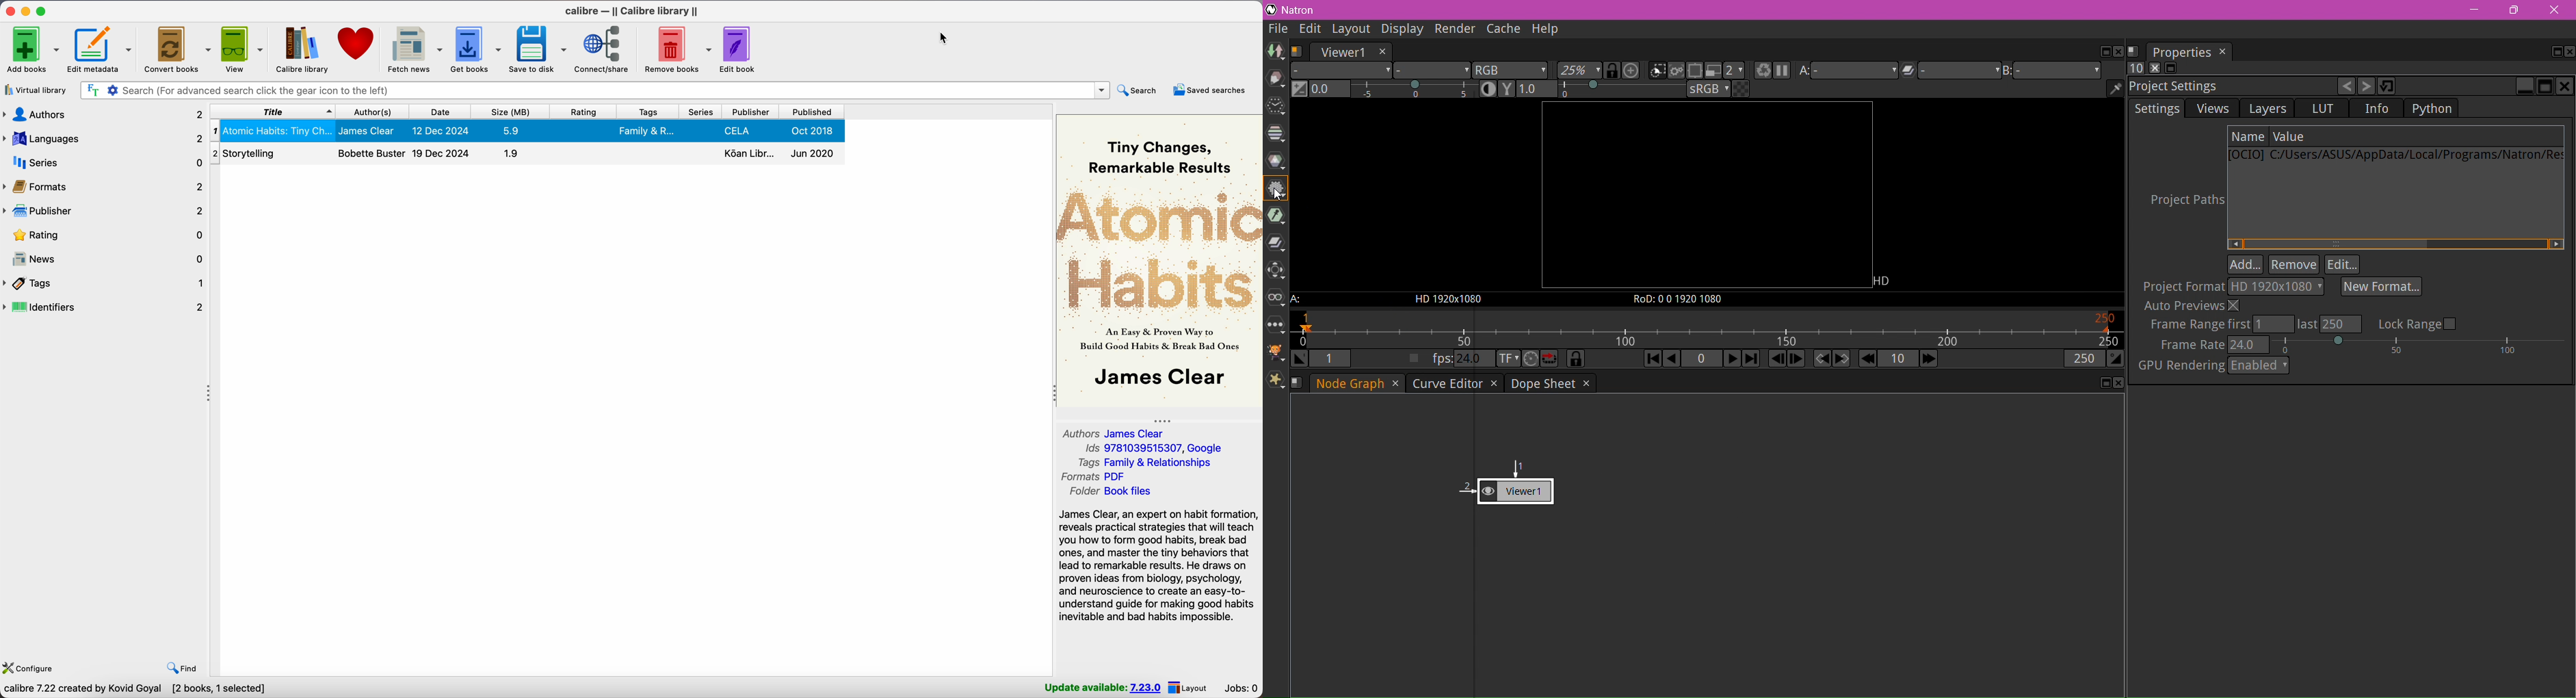 The height and width of the screenshot is (700, 2576). Describe the element at coordinates (632, 12) in the screenshot. I see `Calibre - || Calibre library ||` at that location.